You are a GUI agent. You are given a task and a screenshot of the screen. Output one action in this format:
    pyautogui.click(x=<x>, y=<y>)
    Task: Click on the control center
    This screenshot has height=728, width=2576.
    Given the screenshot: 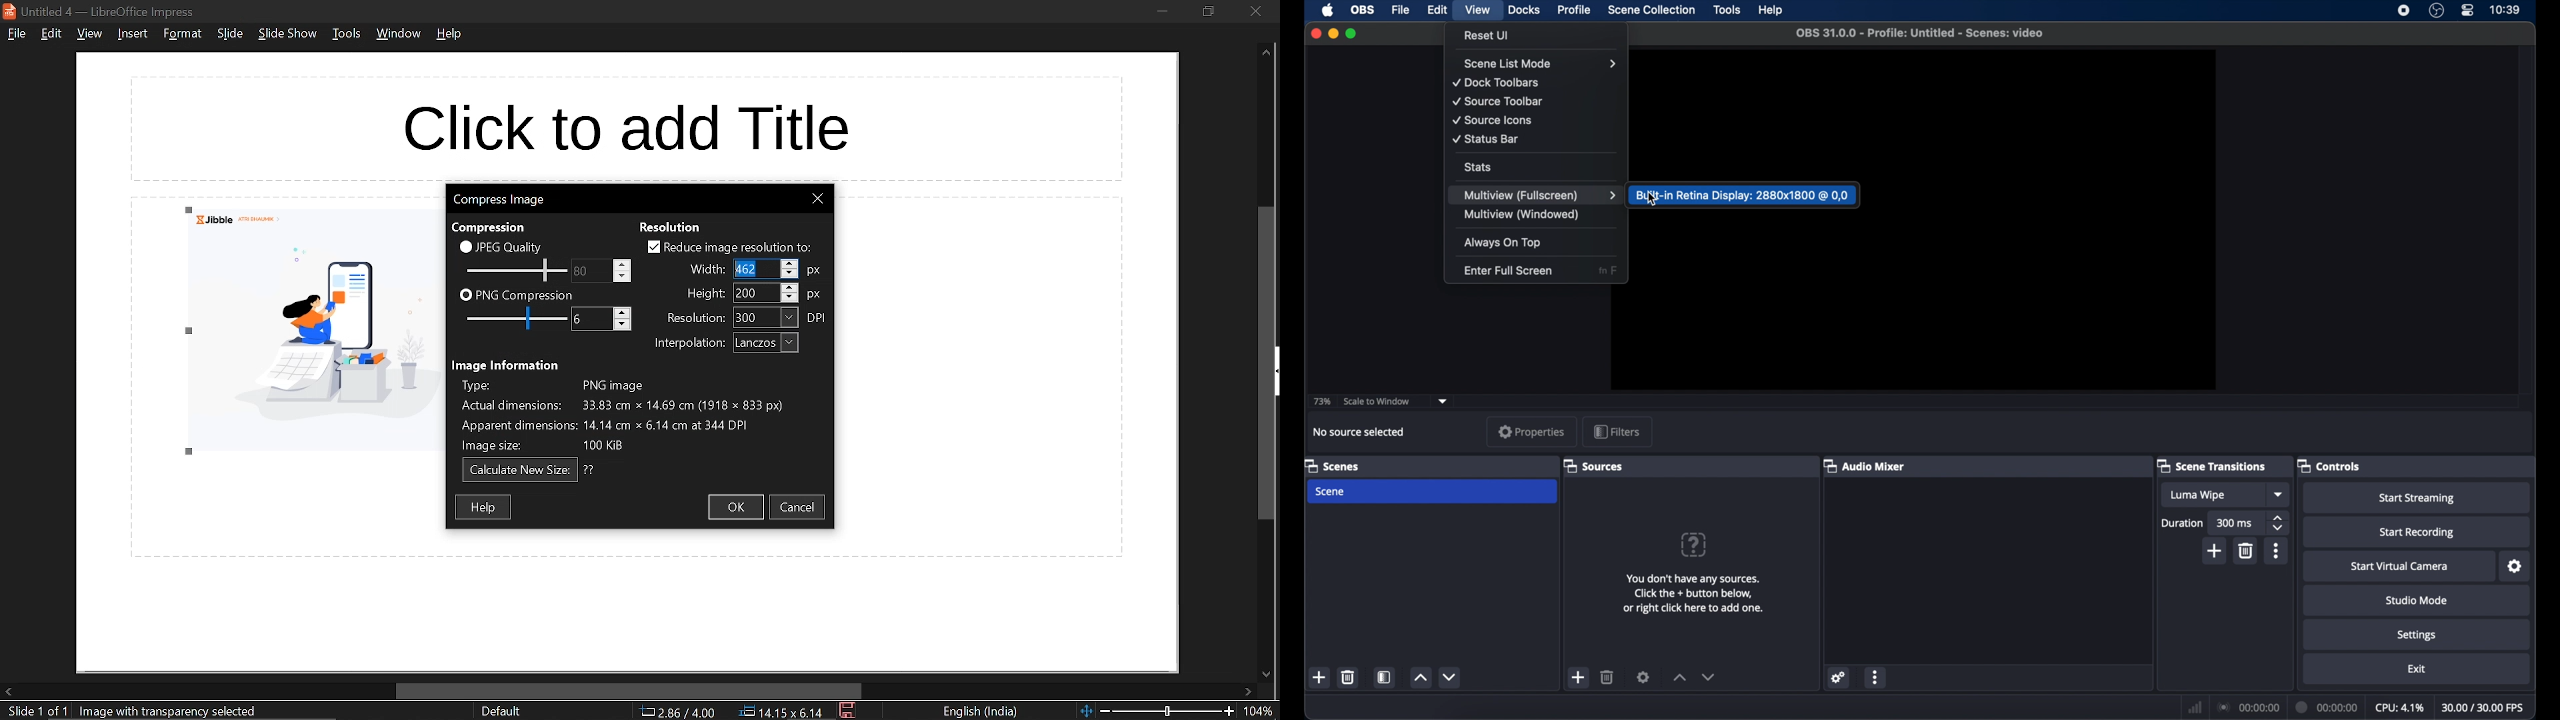 What is the action you would take?
    pyautogui.click(x=2467, y=11)
    